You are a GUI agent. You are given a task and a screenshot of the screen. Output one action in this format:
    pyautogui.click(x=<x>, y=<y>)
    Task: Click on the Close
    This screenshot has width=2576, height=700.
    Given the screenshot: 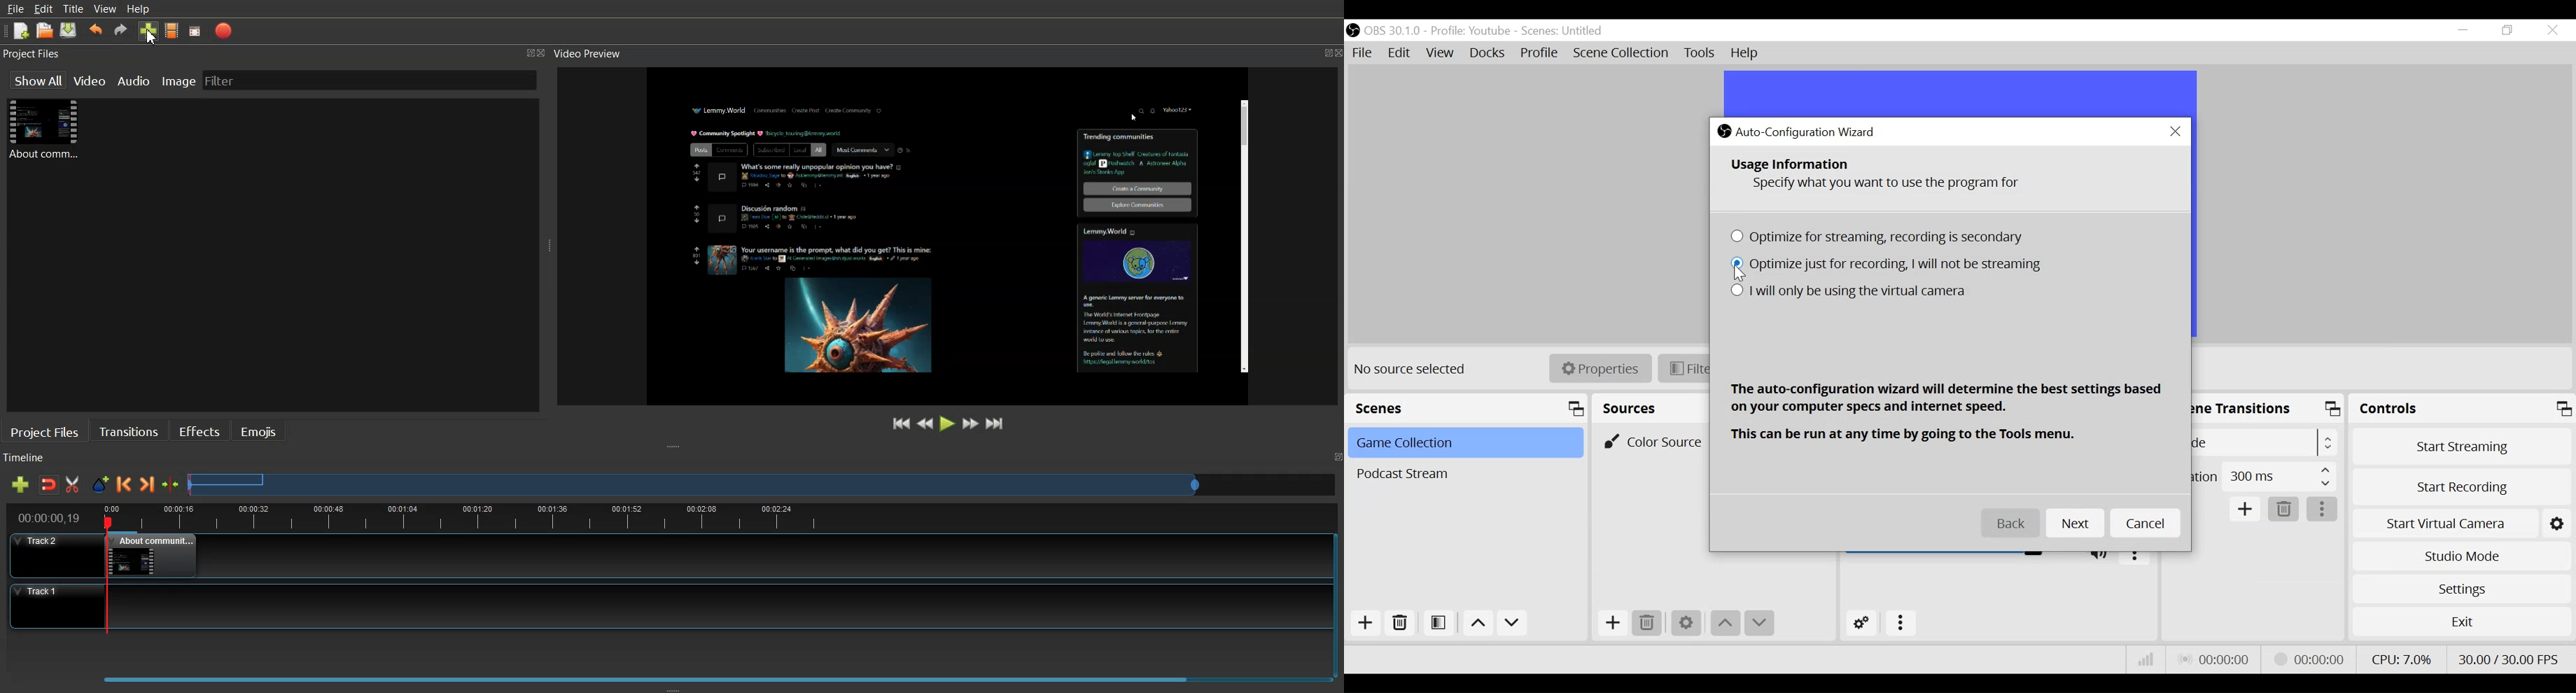 What is the action you would take?
    pyautogui.click(x=1336, y=52)
    